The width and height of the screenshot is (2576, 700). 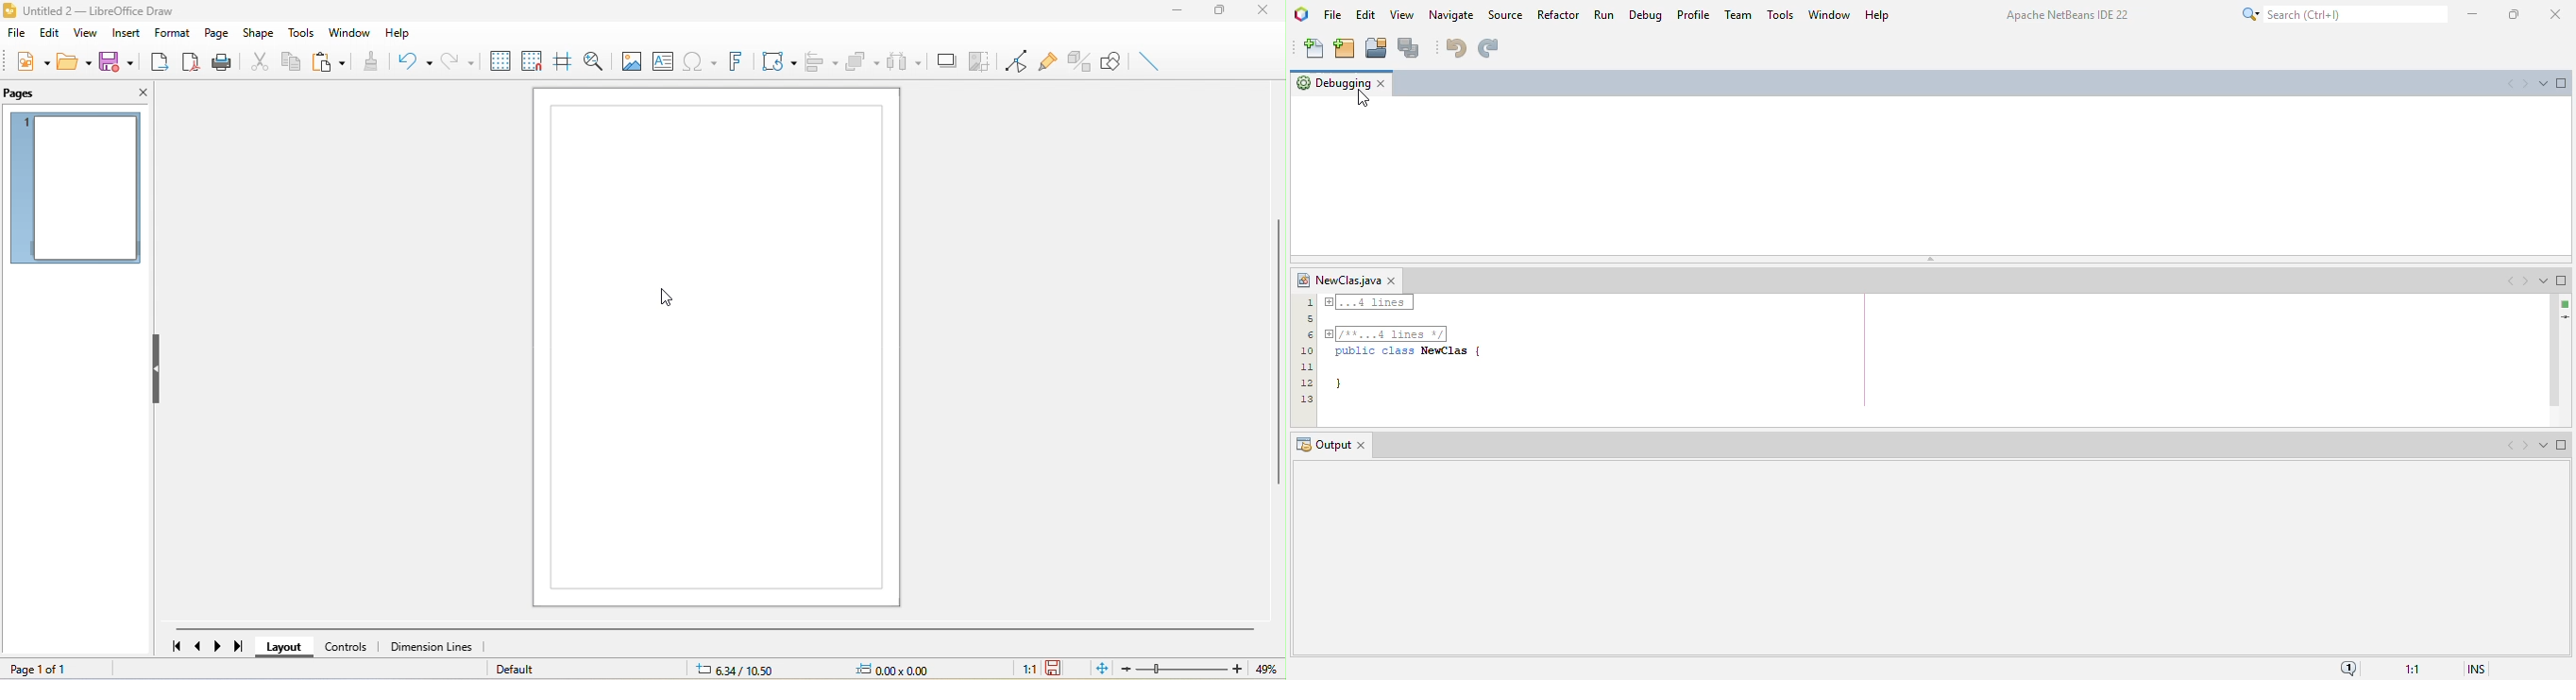 What do you see at coordinates (977, 57) in the screenshot?
I see `crop image` at bounding box center [977, 57].